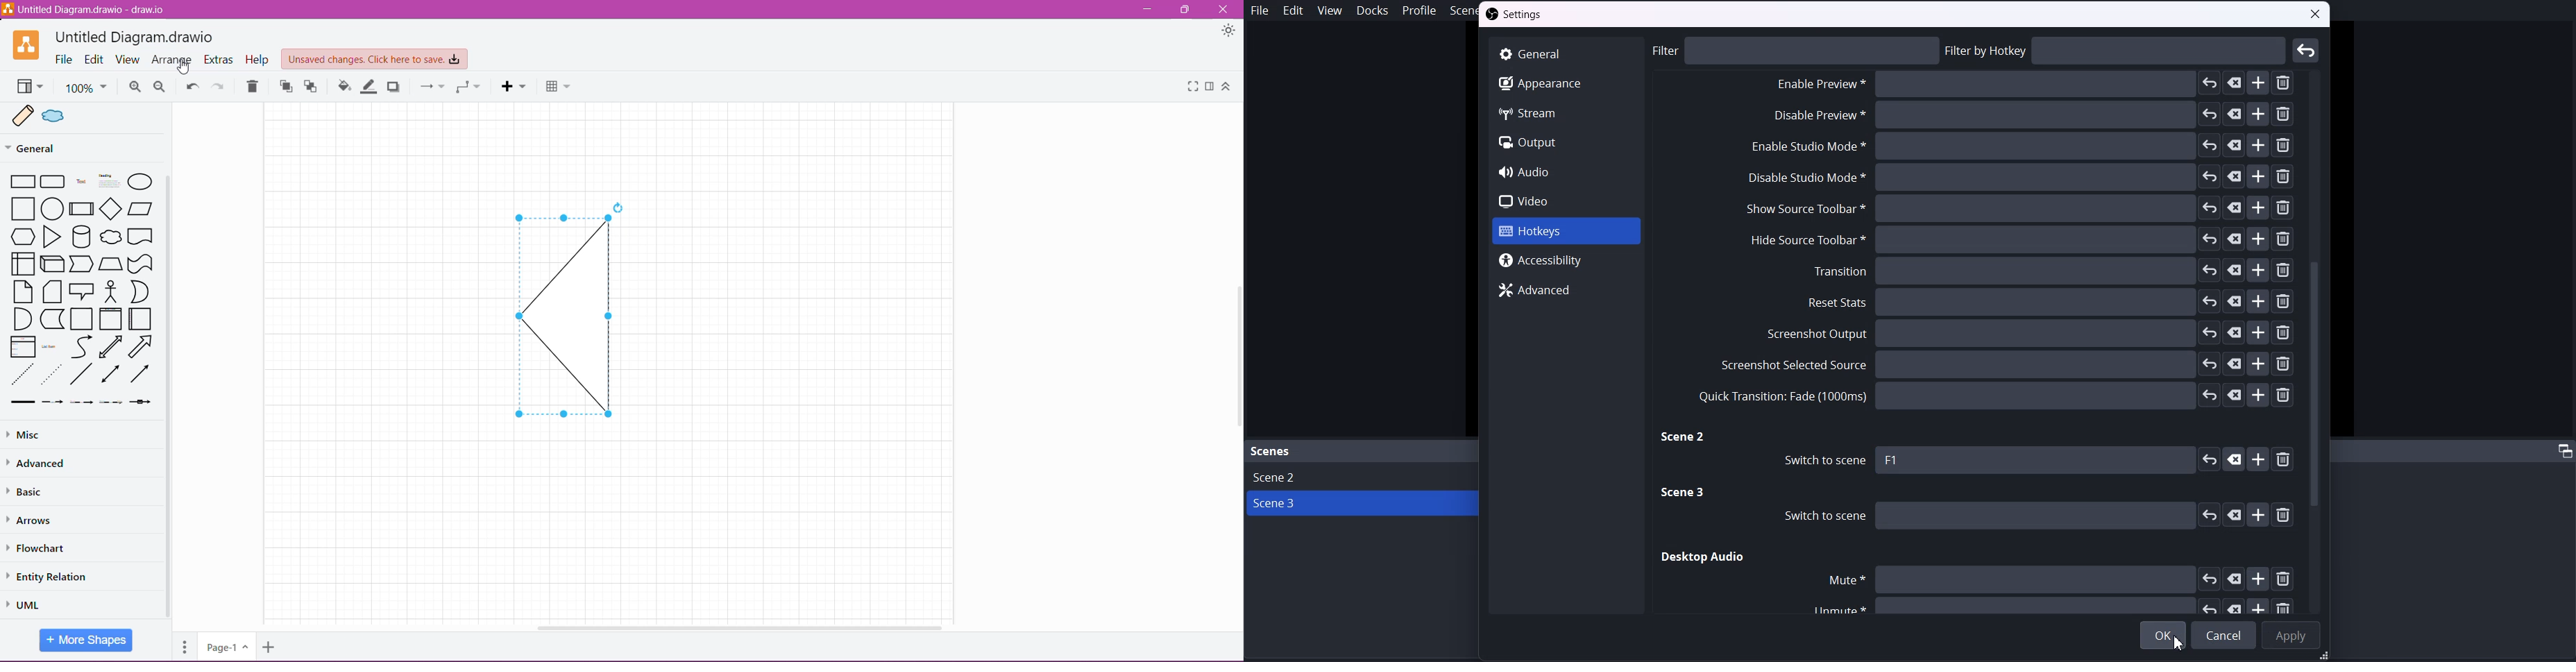  What do you see at coordinates (2317, 340) in the screenshot?
I see `Vertical scroll bar` at bounding box center [2317, 340].